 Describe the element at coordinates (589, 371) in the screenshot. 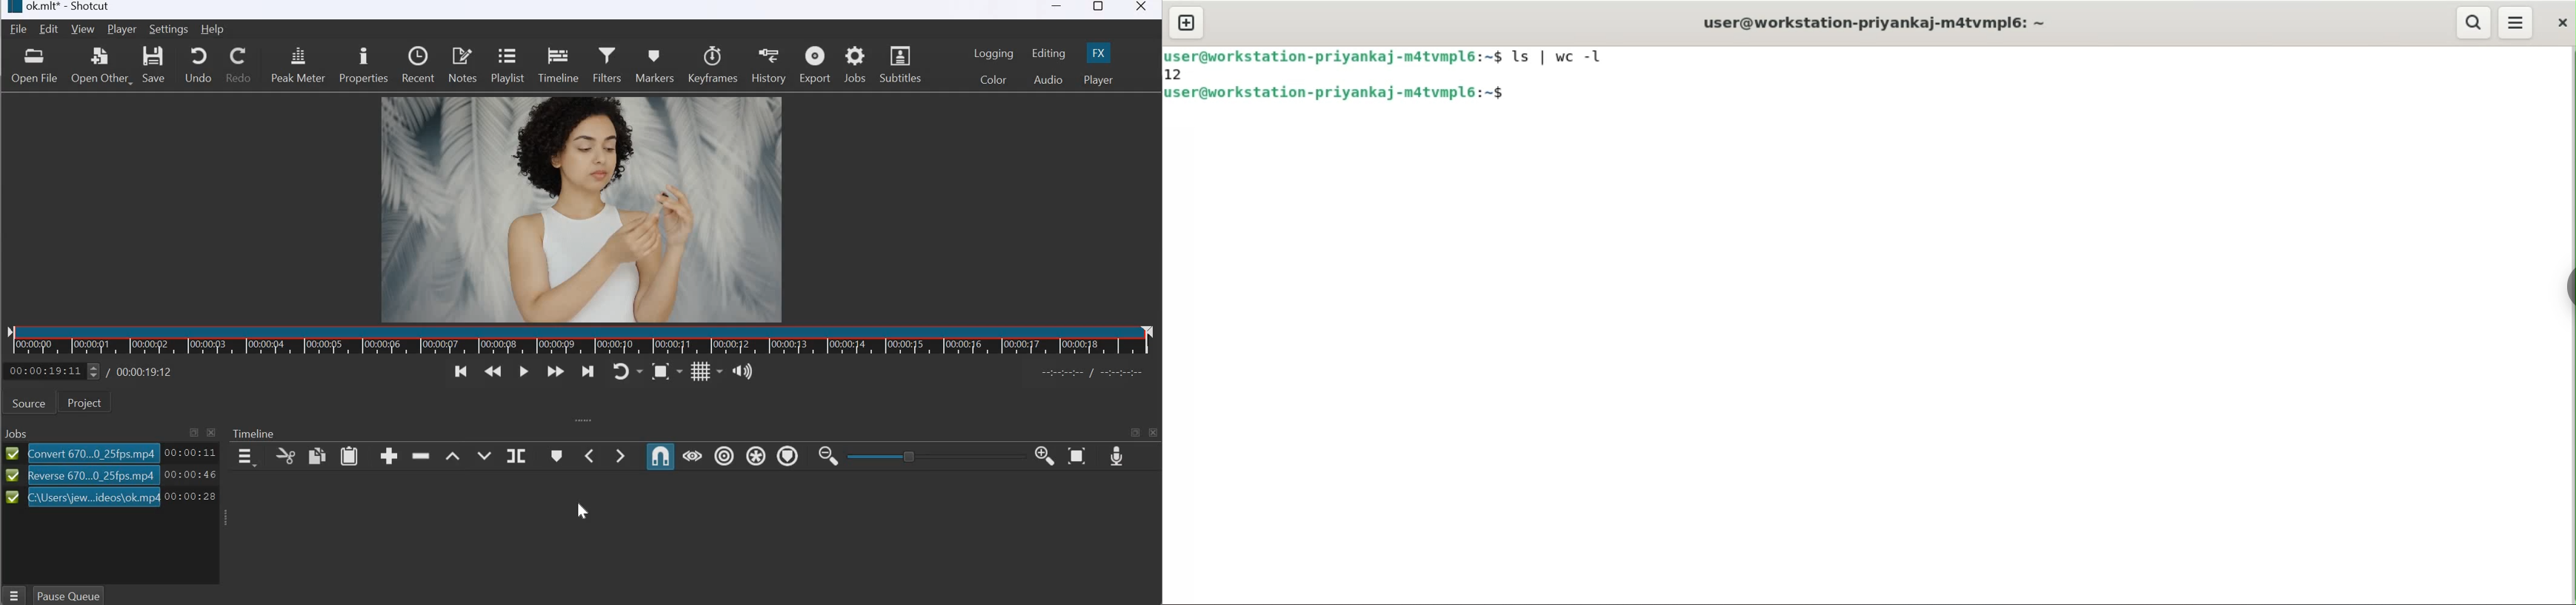

I see `Skip to the next point` at that location.